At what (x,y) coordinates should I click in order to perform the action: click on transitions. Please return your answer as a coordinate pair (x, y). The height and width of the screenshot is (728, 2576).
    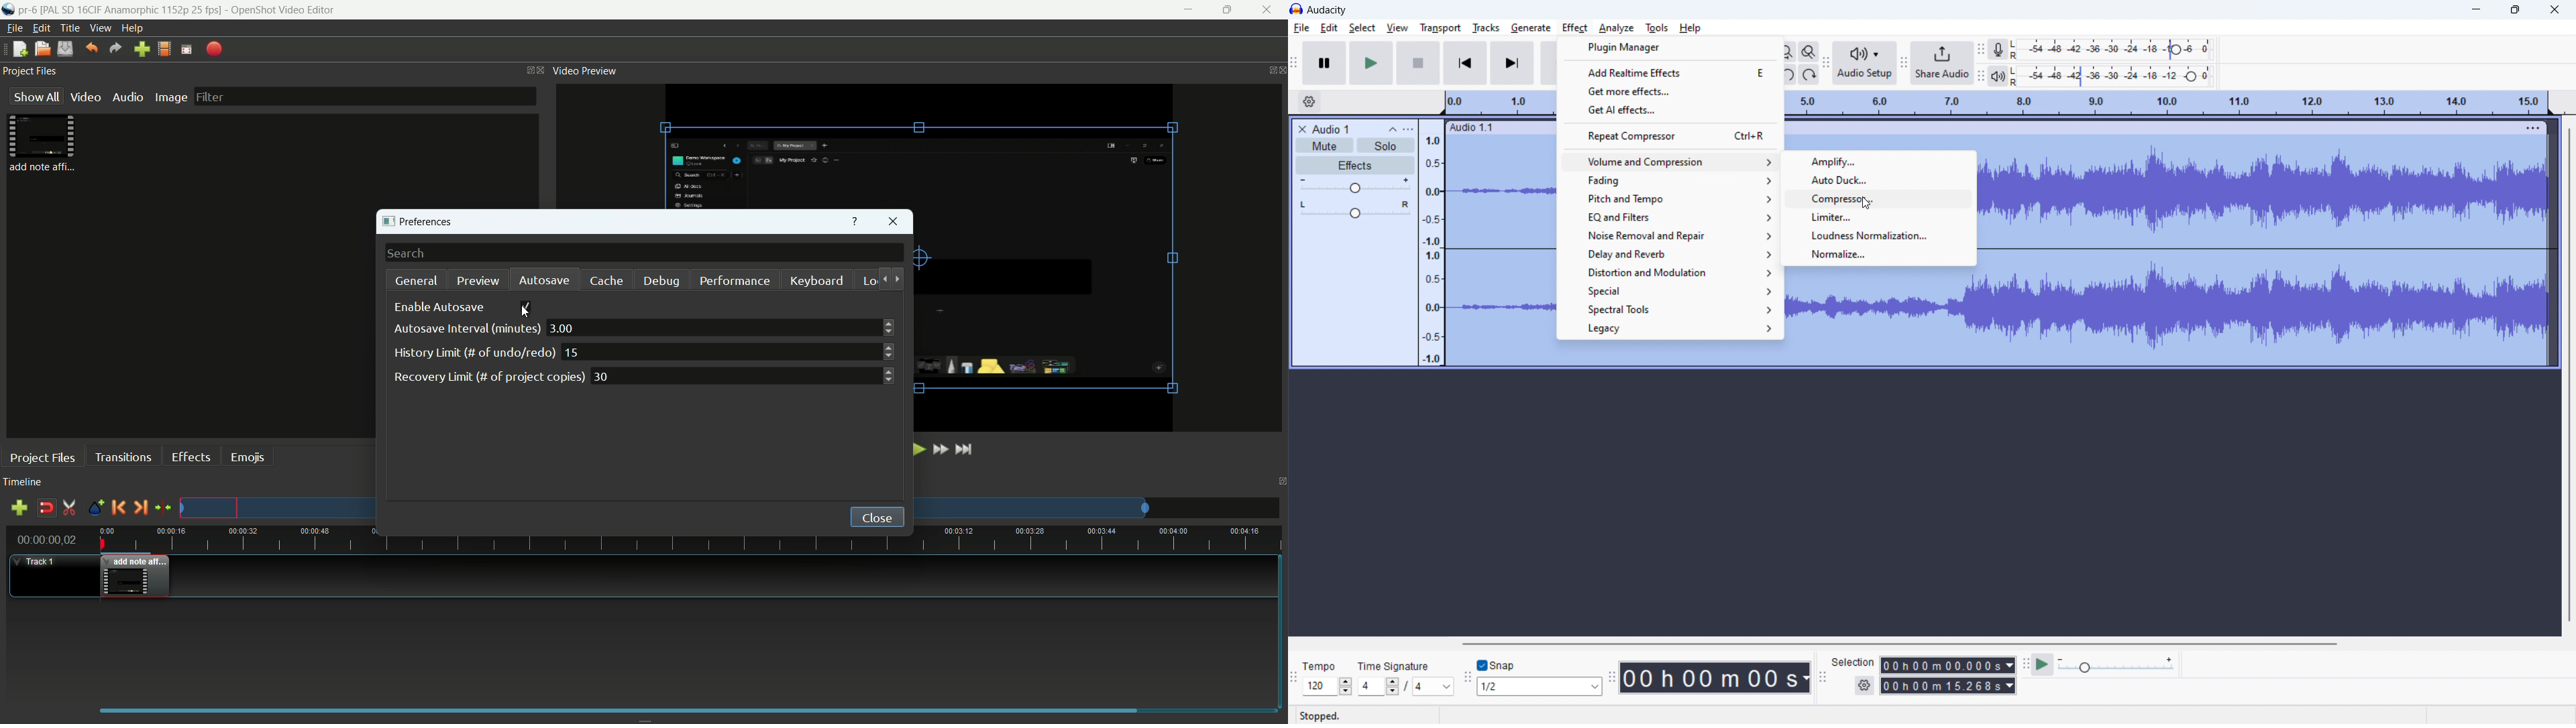
    Looking at the image, I should click on (123, 458).